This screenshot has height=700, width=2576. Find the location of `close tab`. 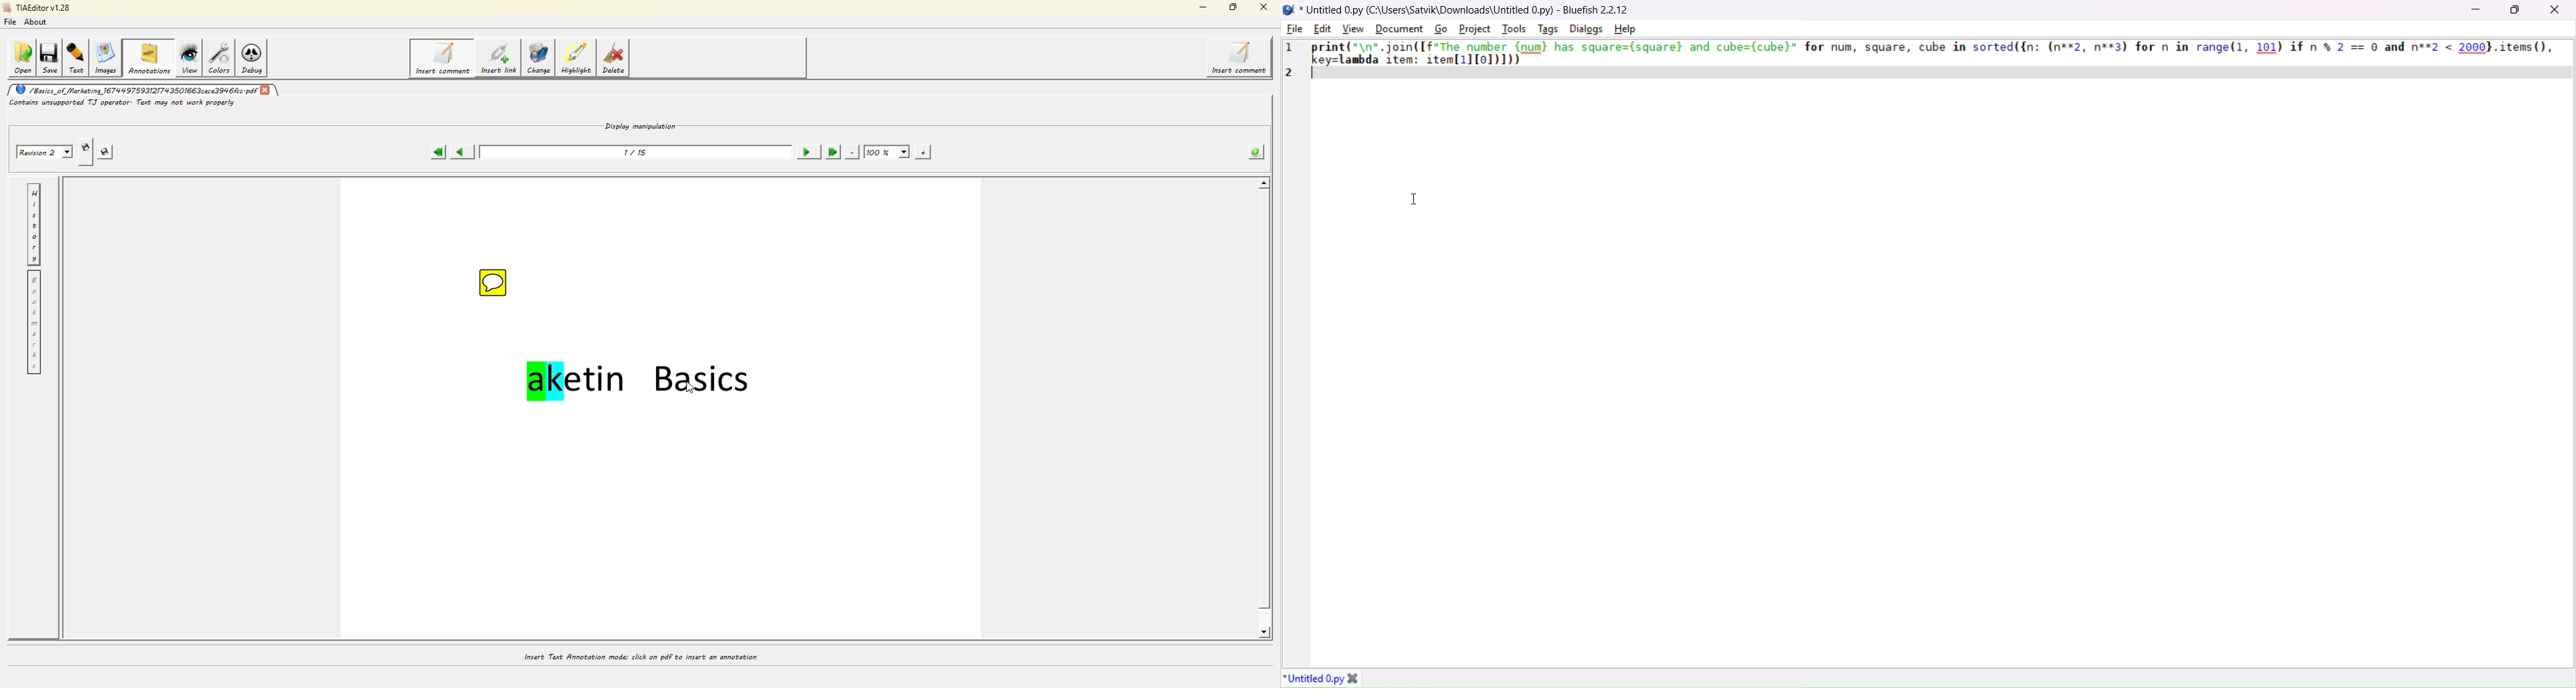

close tab is located at coordinates (1353, 676).